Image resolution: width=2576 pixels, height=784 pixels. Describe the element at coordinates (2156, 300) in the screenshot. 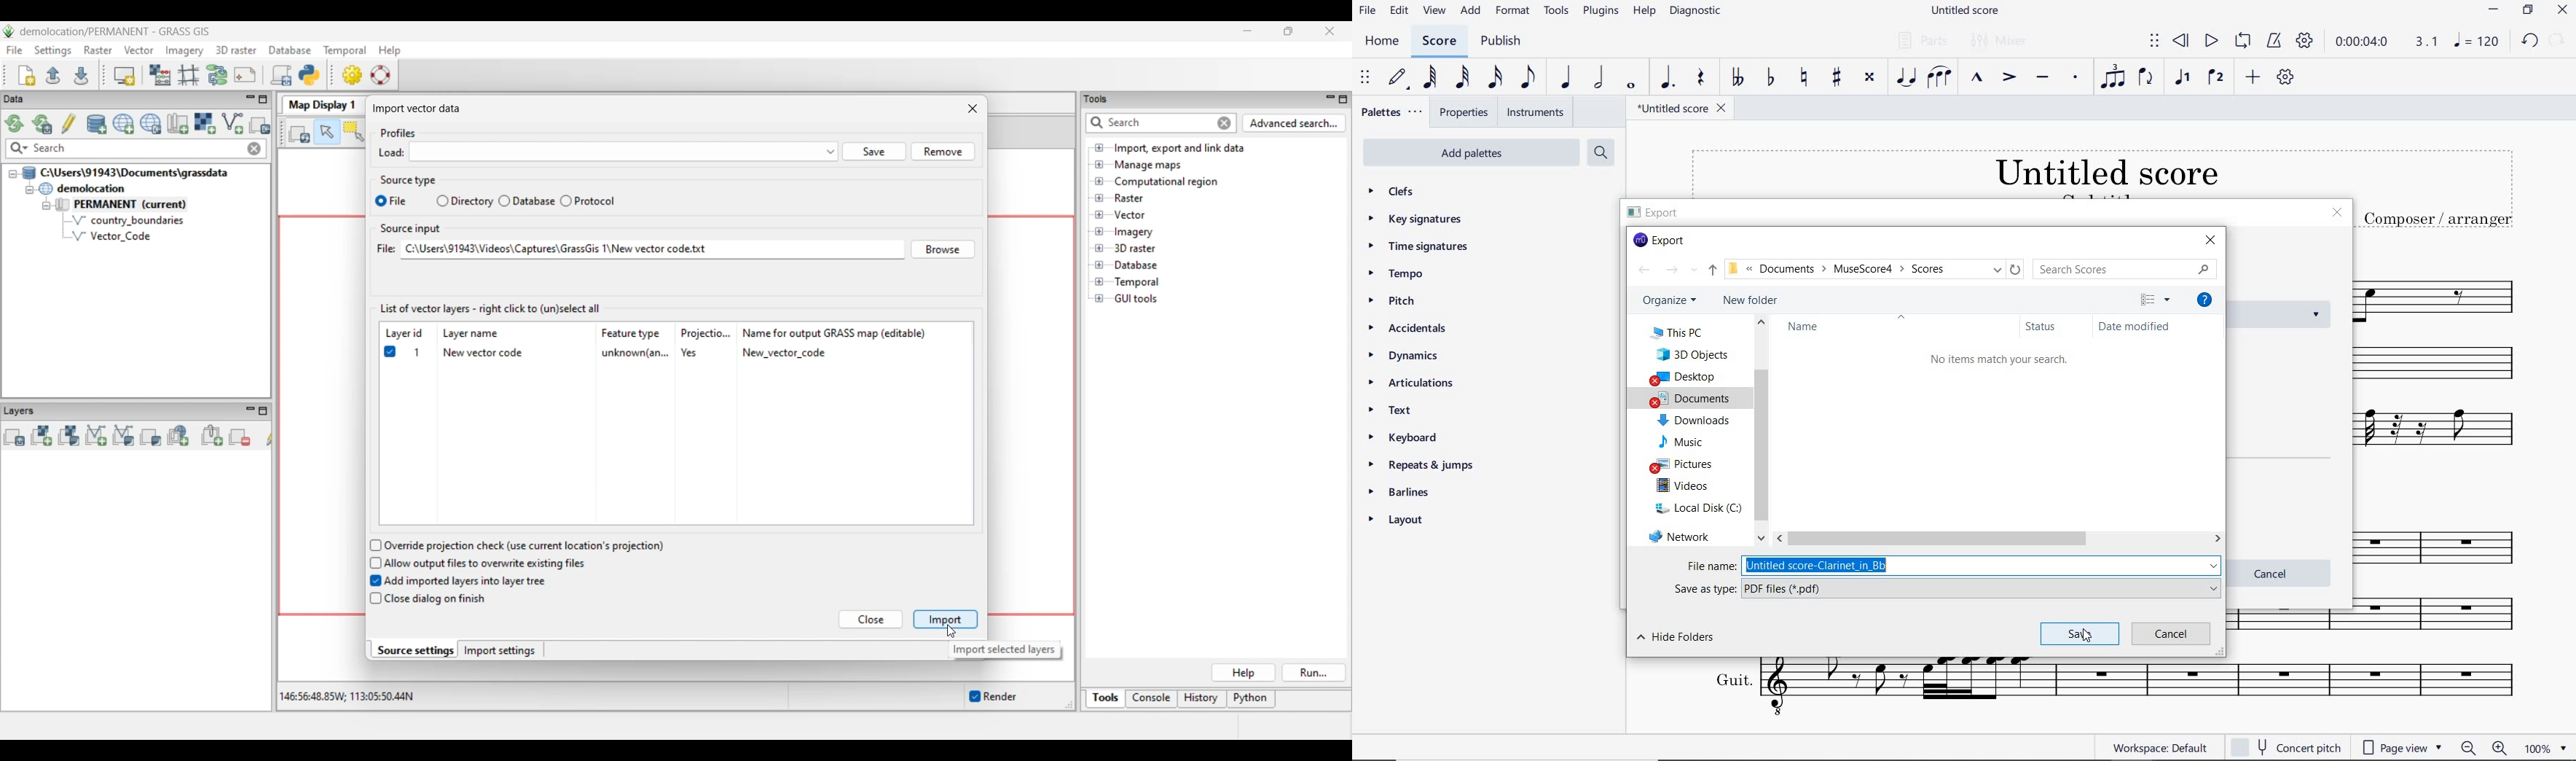

I see `CHANGE YOUR VIEW` at that location.